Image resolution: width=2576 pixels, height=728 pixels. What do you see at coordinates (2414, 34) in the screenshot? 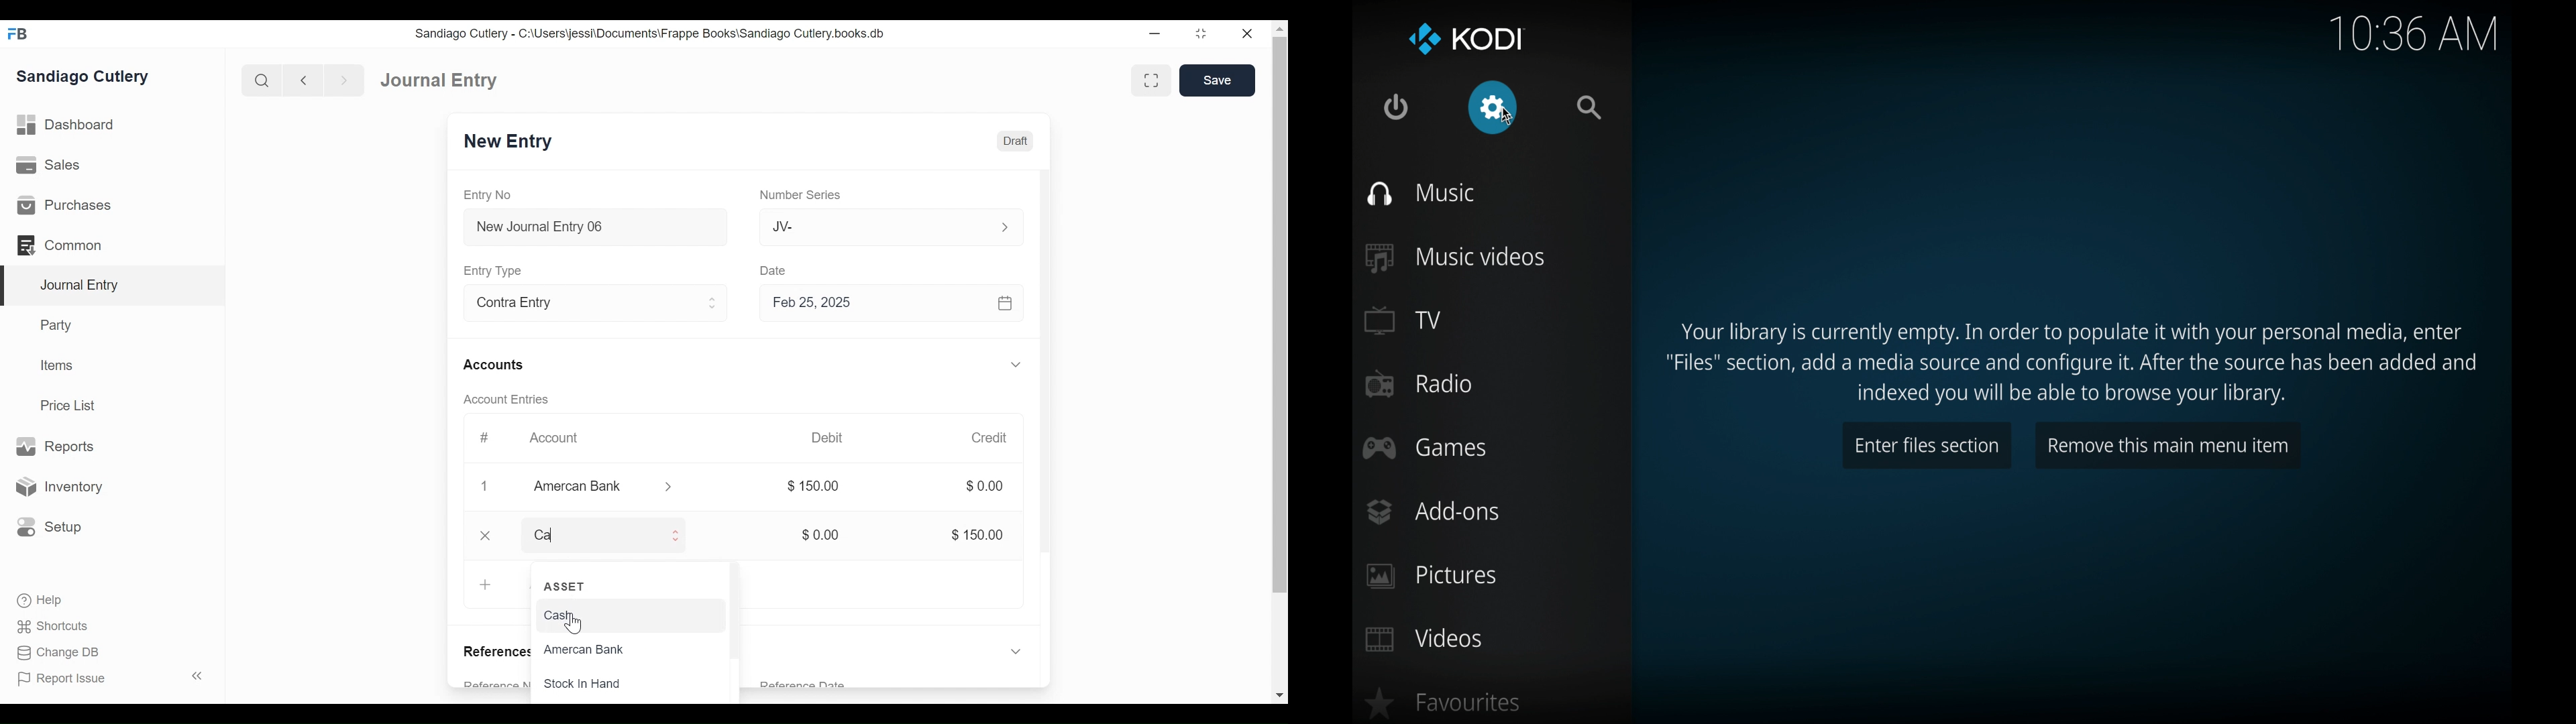
I see `10.36 am` at bounding box center [2414, 34].